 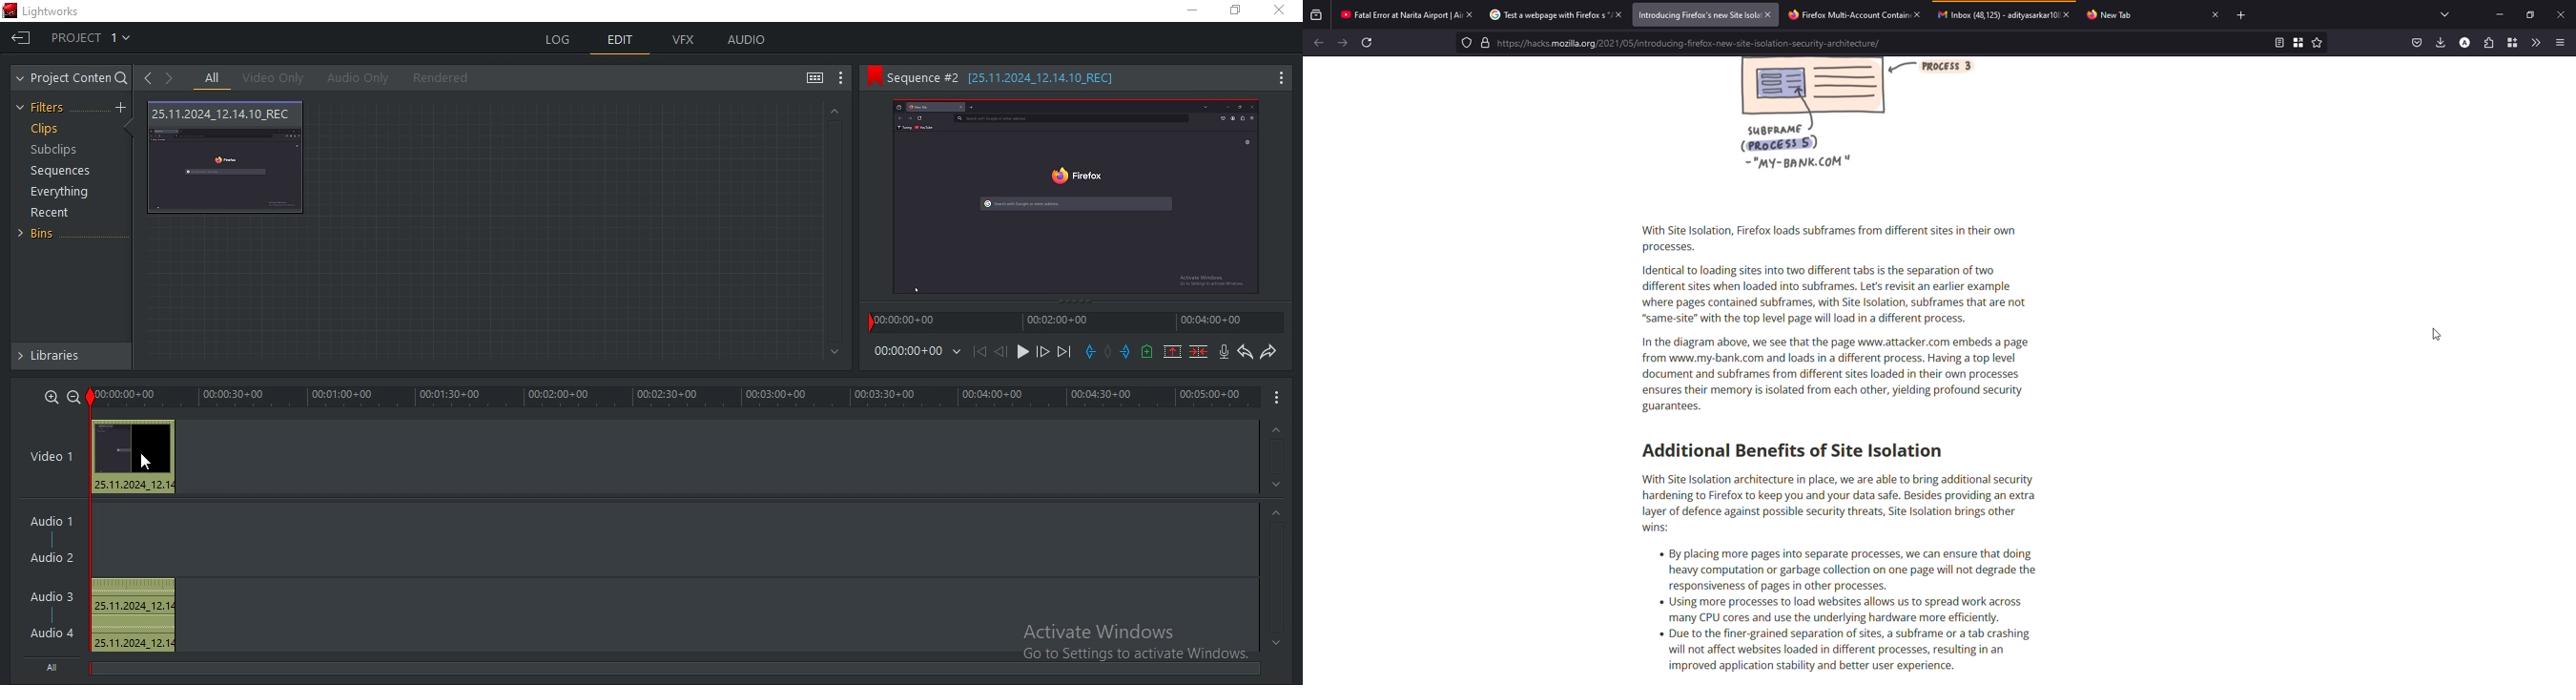 I want to click on more tools, so click(x=2537, y=42).